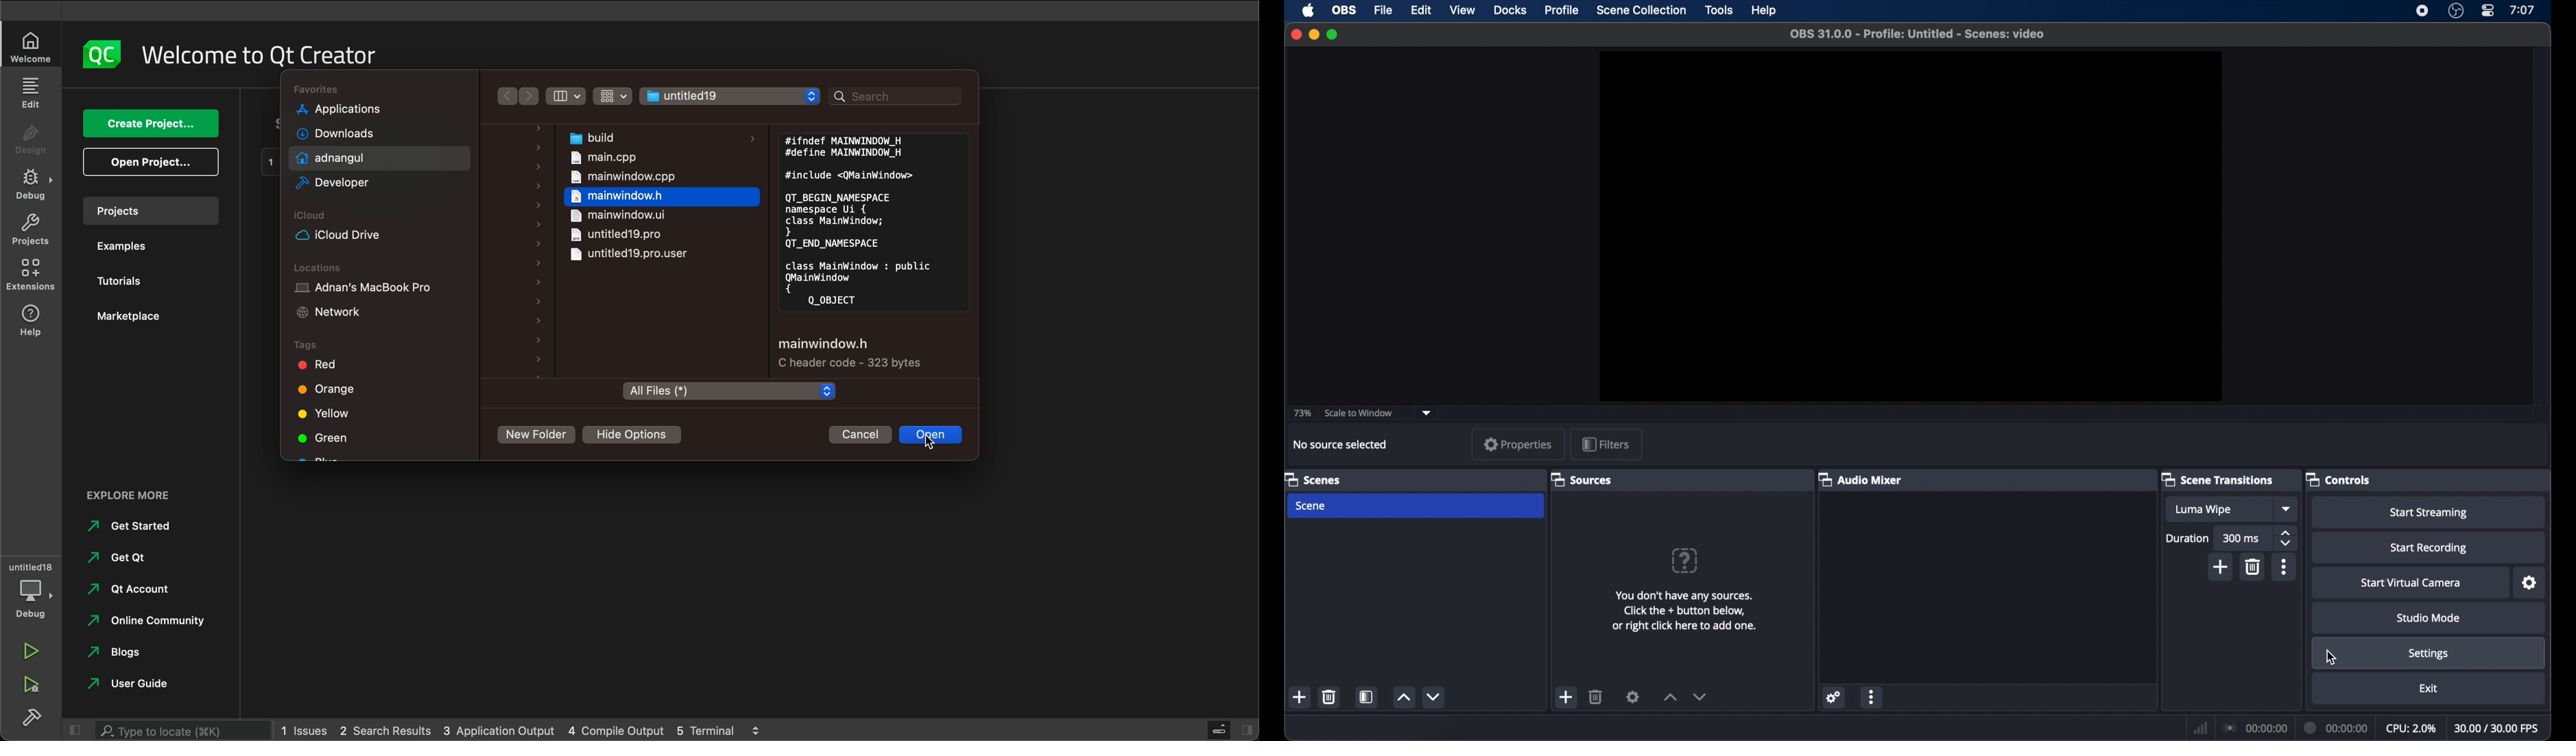 The width and height of the screenshot is (2576, 756). What do you see at coordinates (129, 315) in the screenshot?
I see `market place` at bounding box center [129, 315].